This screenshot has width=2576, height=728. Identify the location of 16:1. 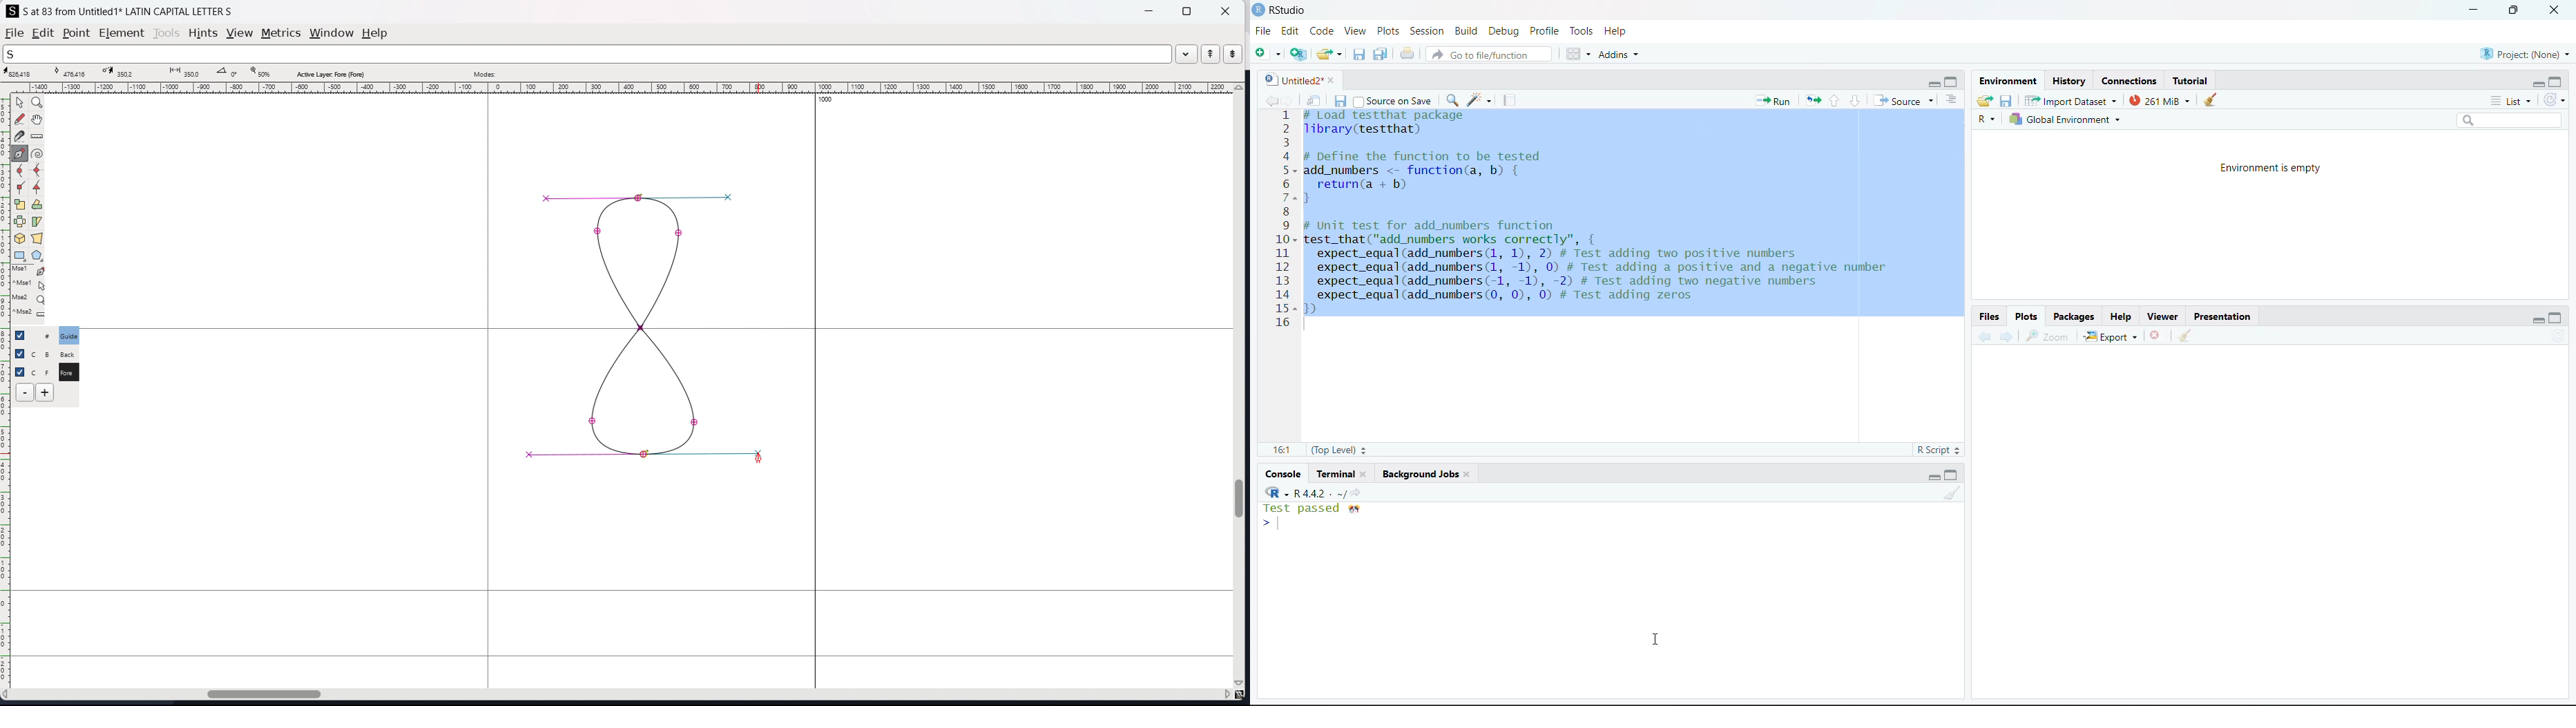
(1280, 449).